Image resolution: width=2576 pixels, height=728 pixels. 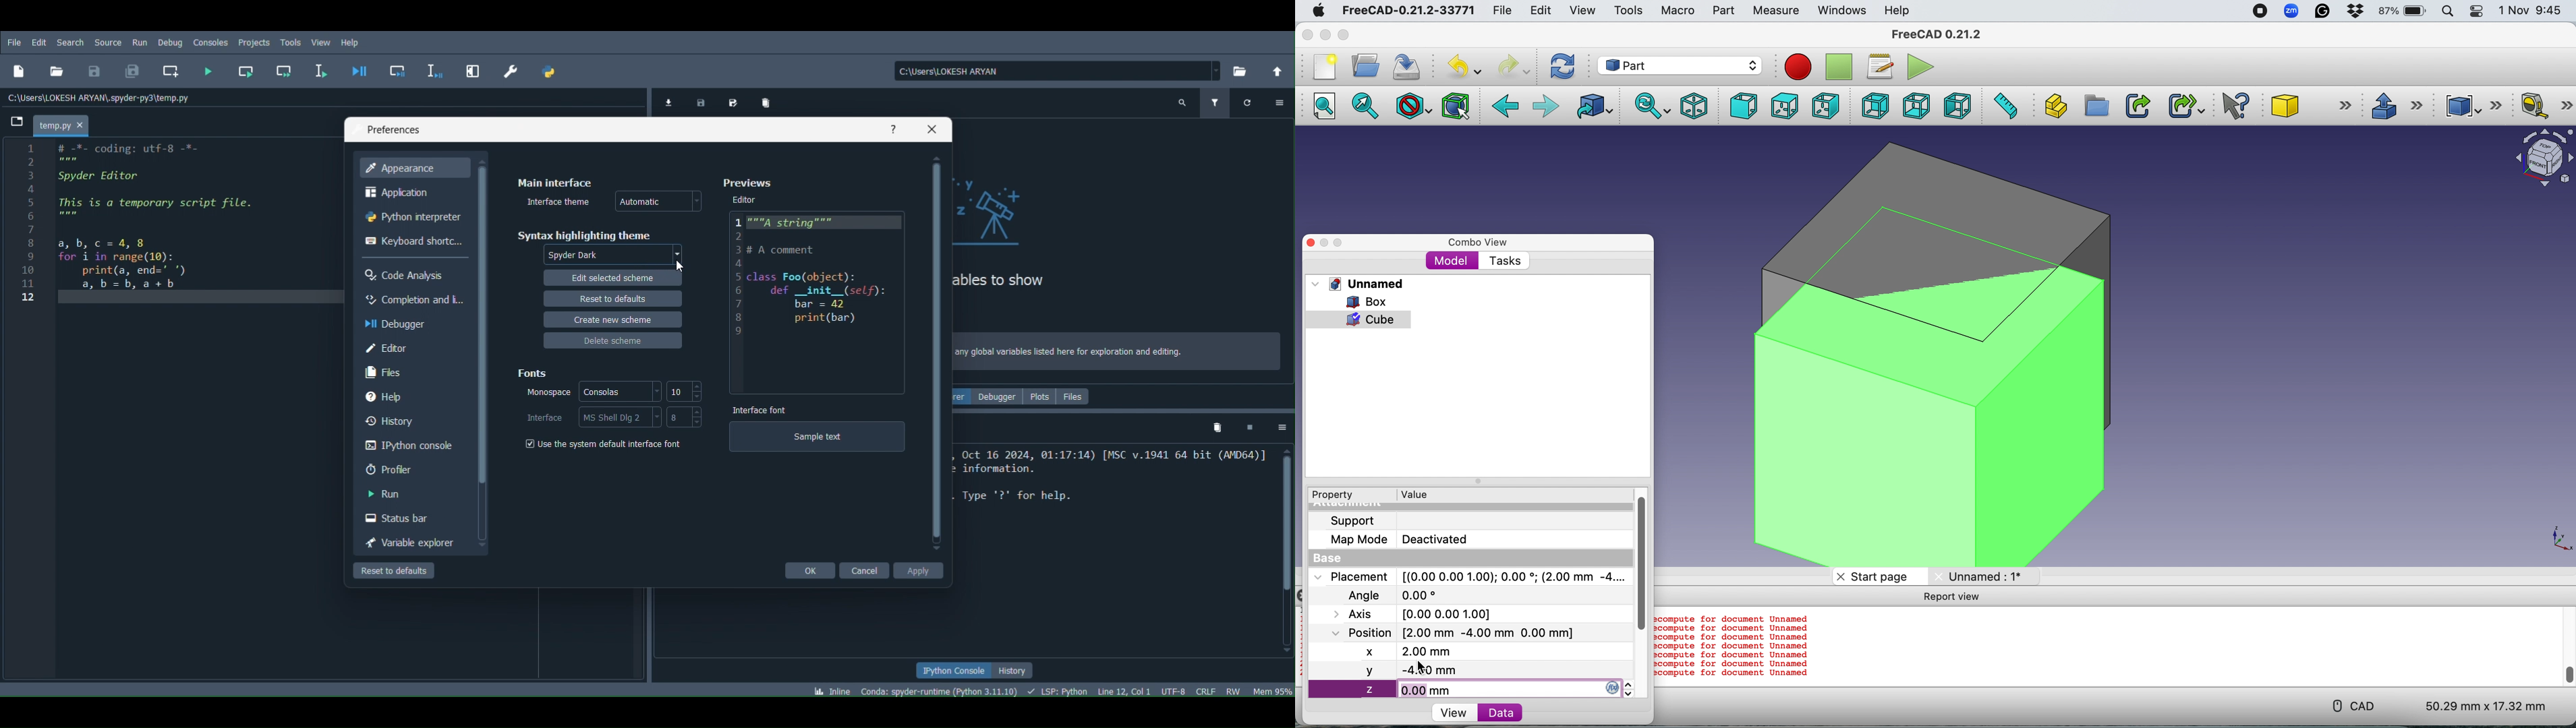 What do you see at coordinates (417, 325) in the screenshot?
I see `Debugger` at bounding box center [417, 325].